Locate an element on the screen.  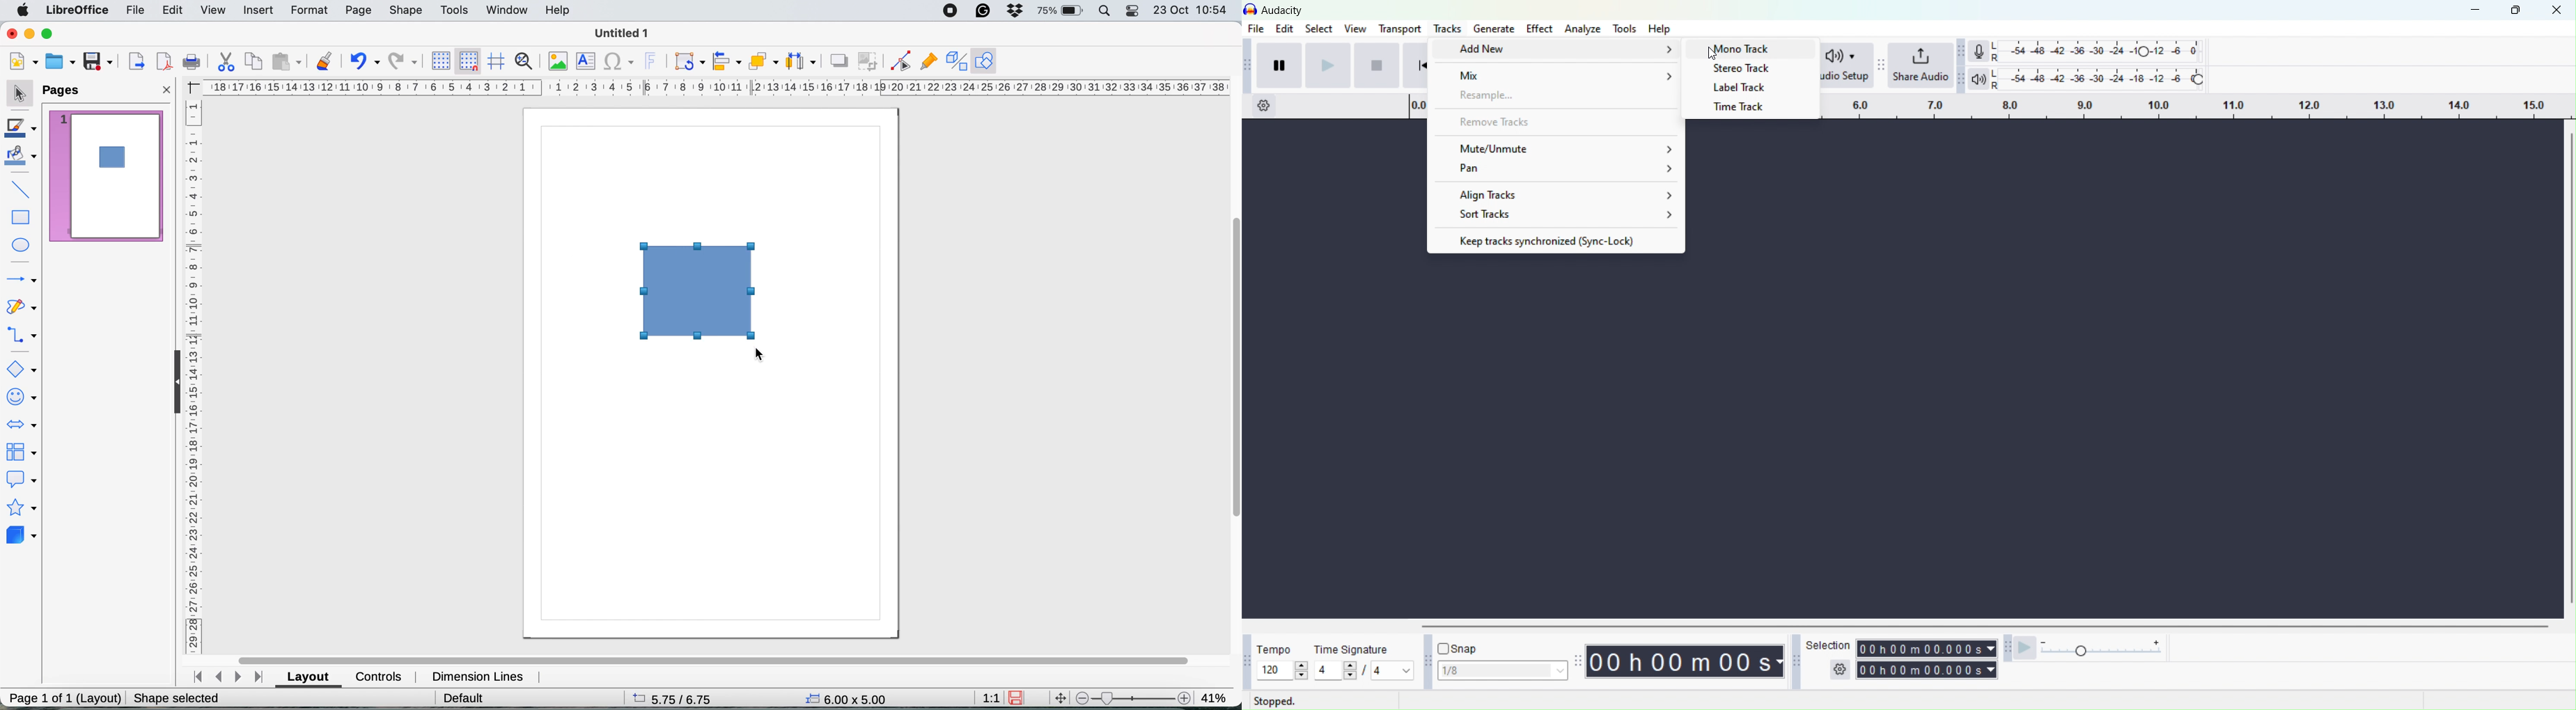
insert special characters is located at coordinates (619, 63).